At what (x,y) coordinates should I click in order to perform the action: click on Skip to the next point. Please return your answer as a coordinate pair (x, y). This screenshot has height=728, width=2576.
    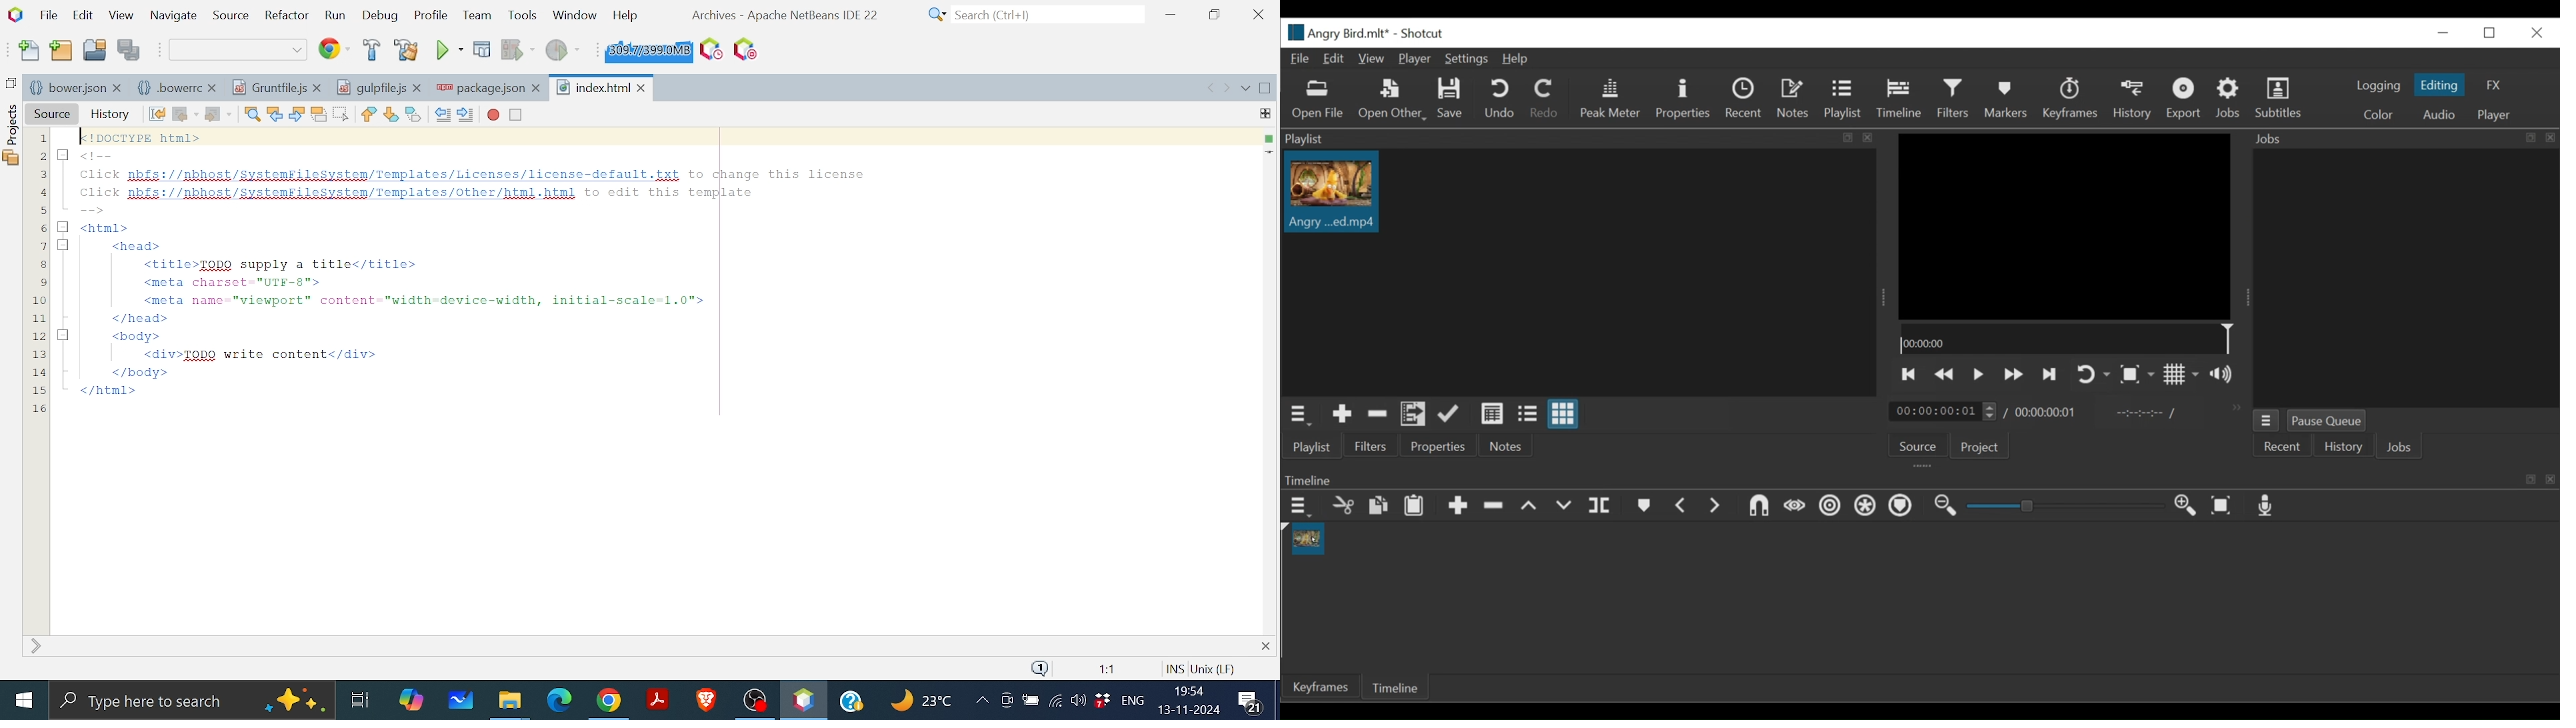
    Looking at the image, I should click on (2050, 374).